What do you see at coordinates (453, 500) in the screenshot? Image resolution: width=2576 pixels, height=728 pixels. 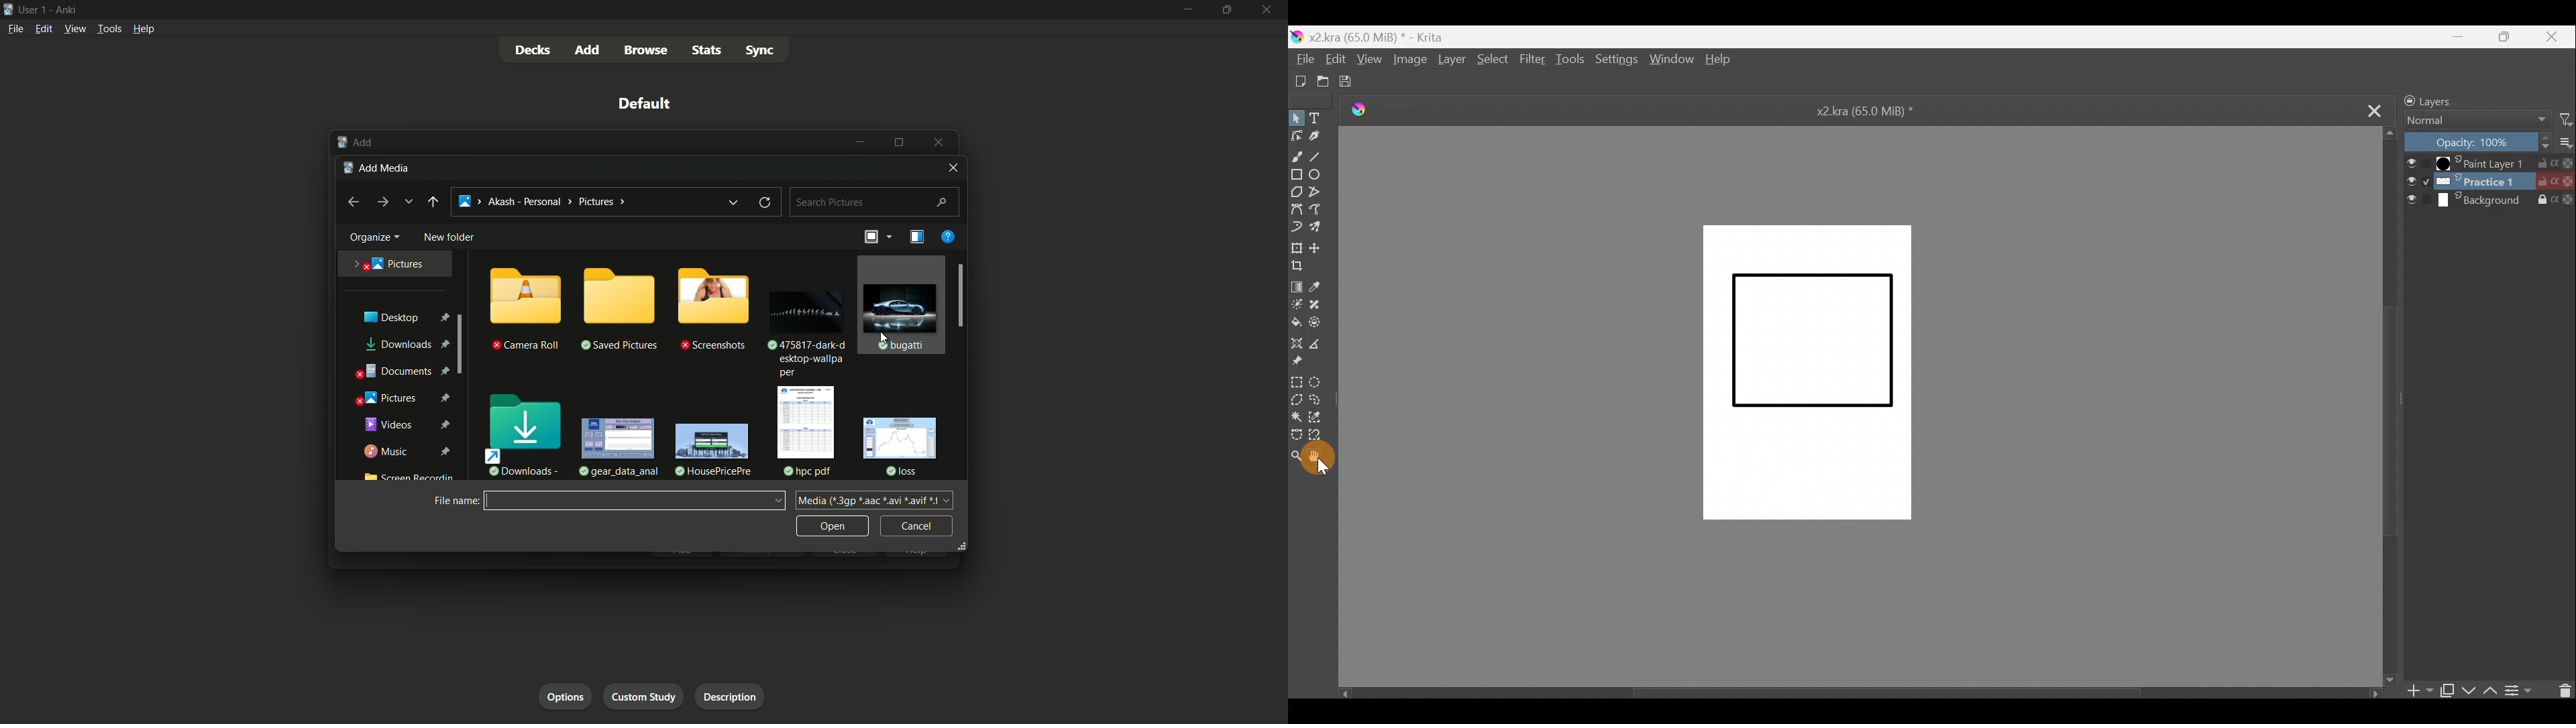 I see `file name` at bounding box center [453, 500].